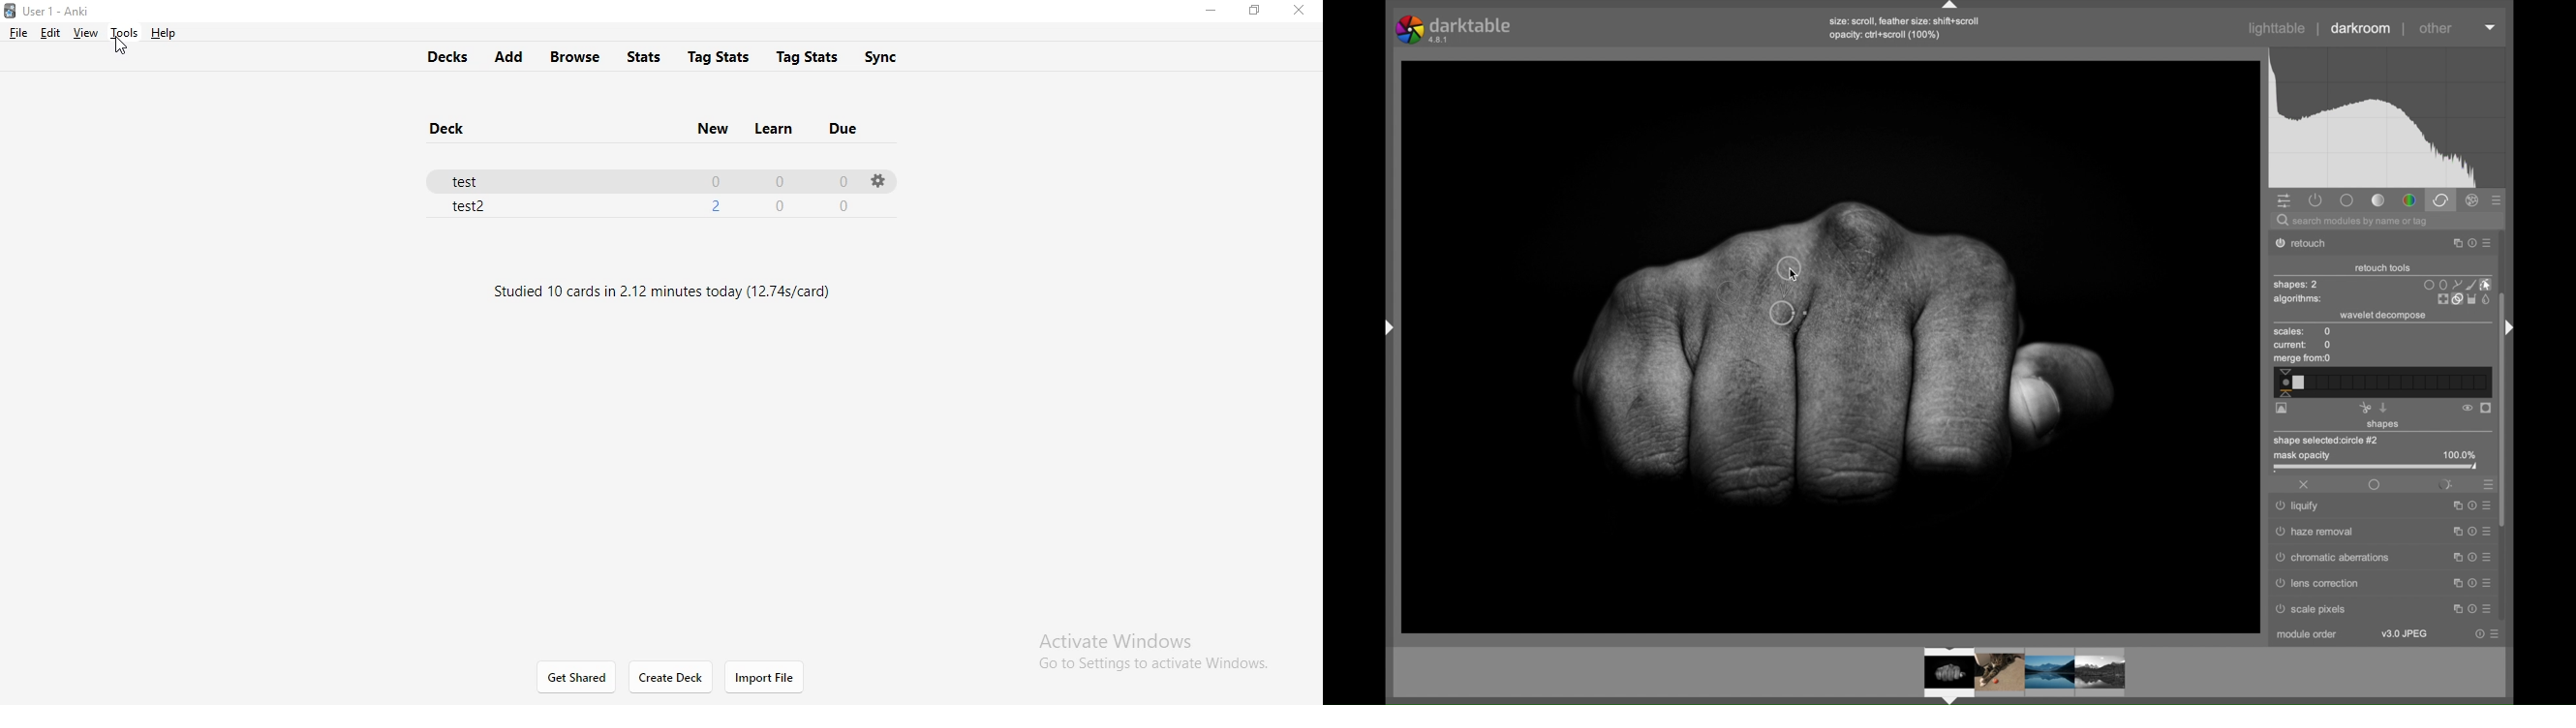 This screenshot has width=2576, height=728. Describe the element at coordinates (2487, 556) in the screenshot. I see `more options` at that location.